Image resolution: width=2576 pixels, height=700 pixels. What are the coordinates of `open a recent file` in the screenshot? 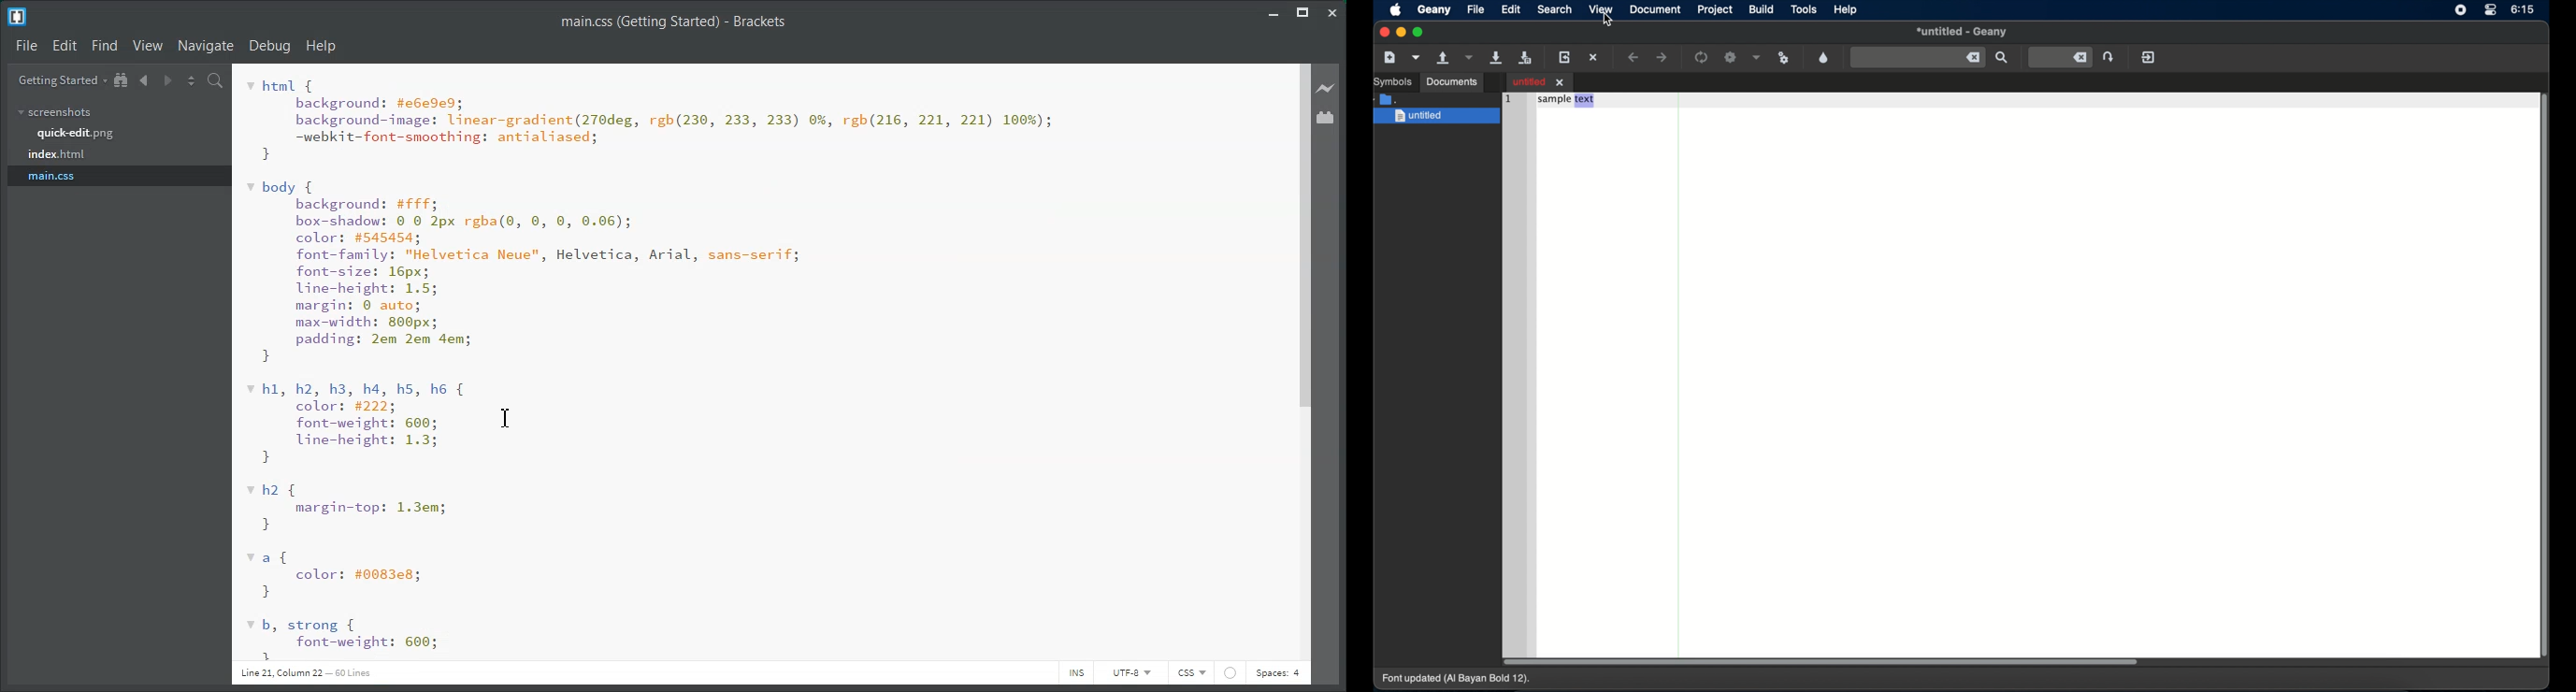 It's located at (1470, 57).